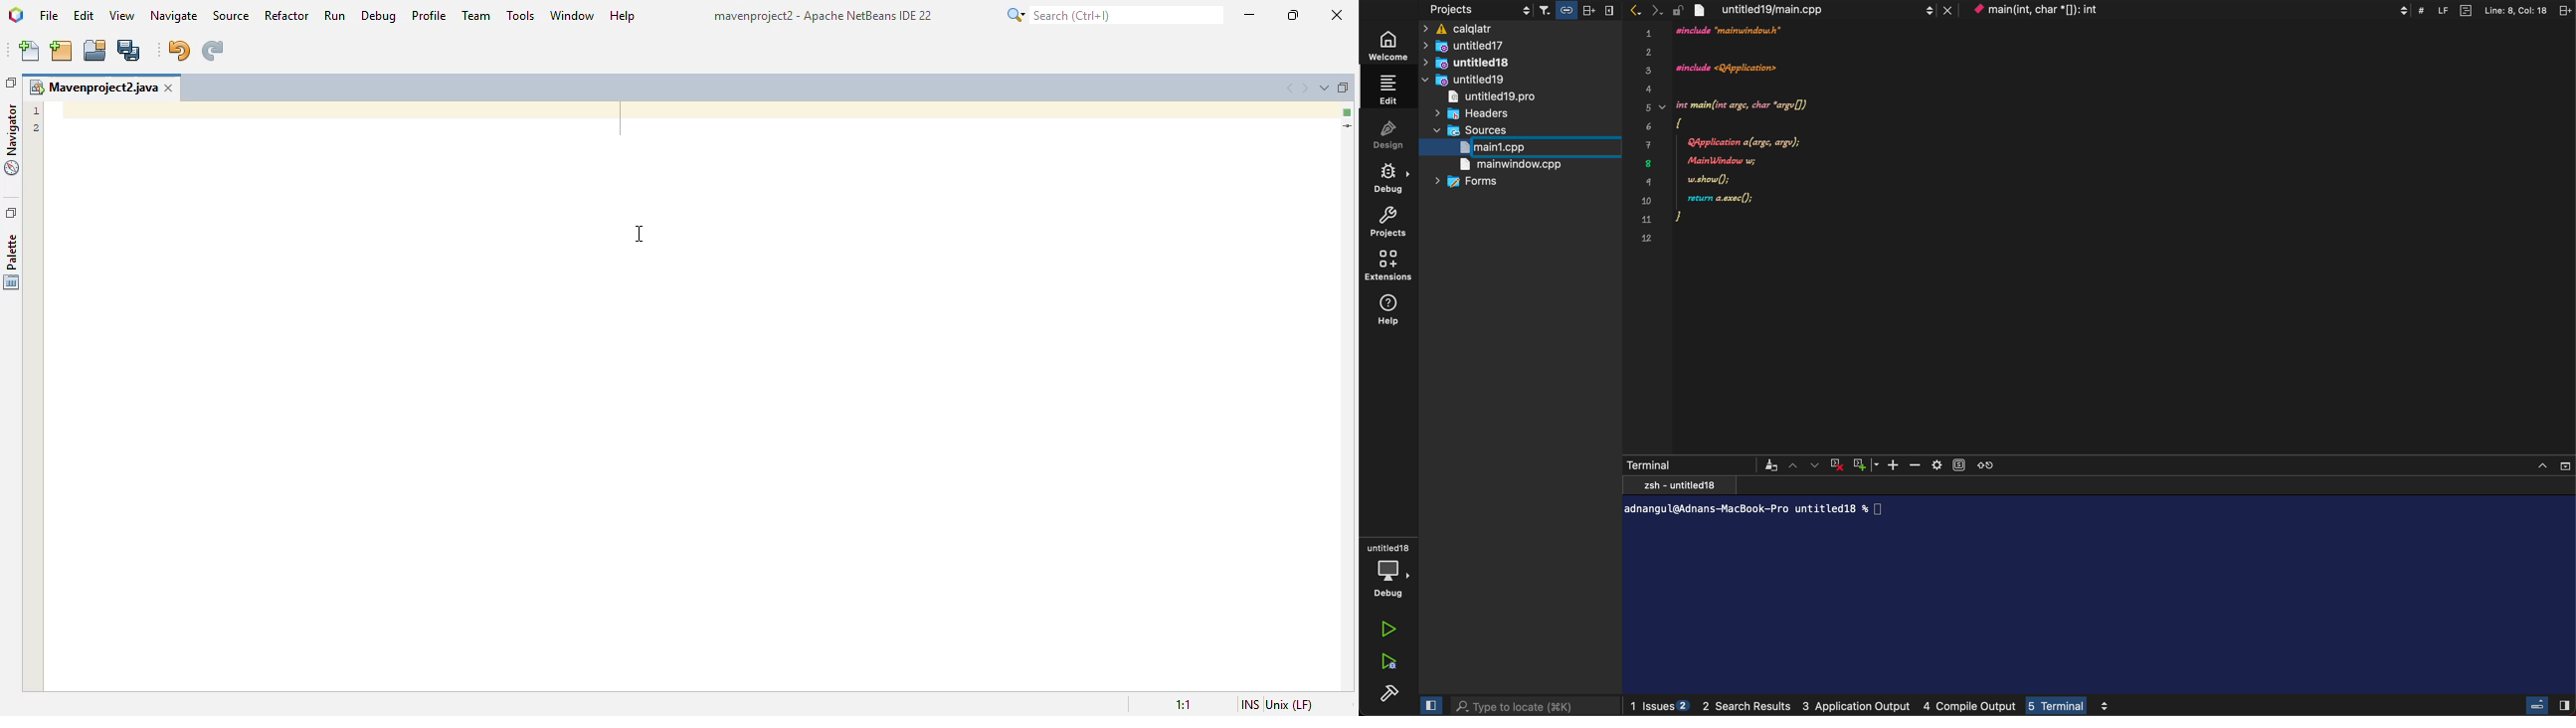 The image size is (2576, 728). I want to click on minimize, so click(1251, 15).